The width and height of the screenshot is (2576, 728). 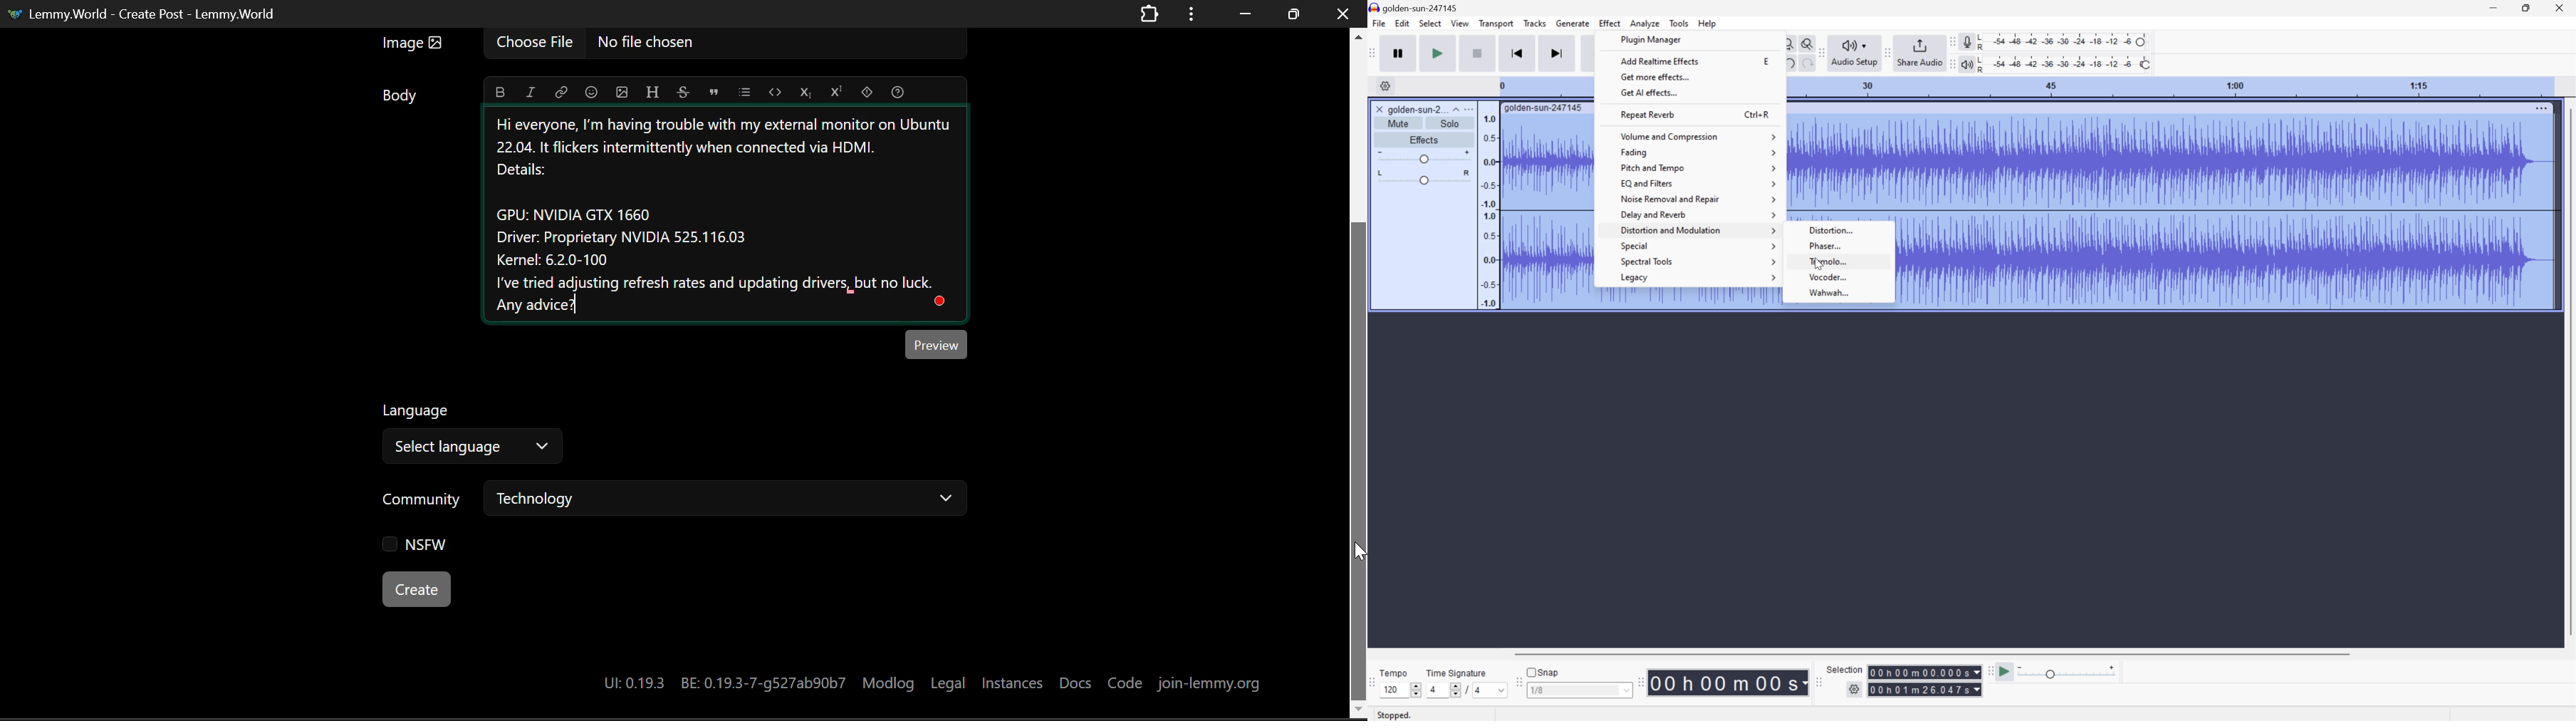 I want to click on Delay and reverb, so click(x=1698, y=215).